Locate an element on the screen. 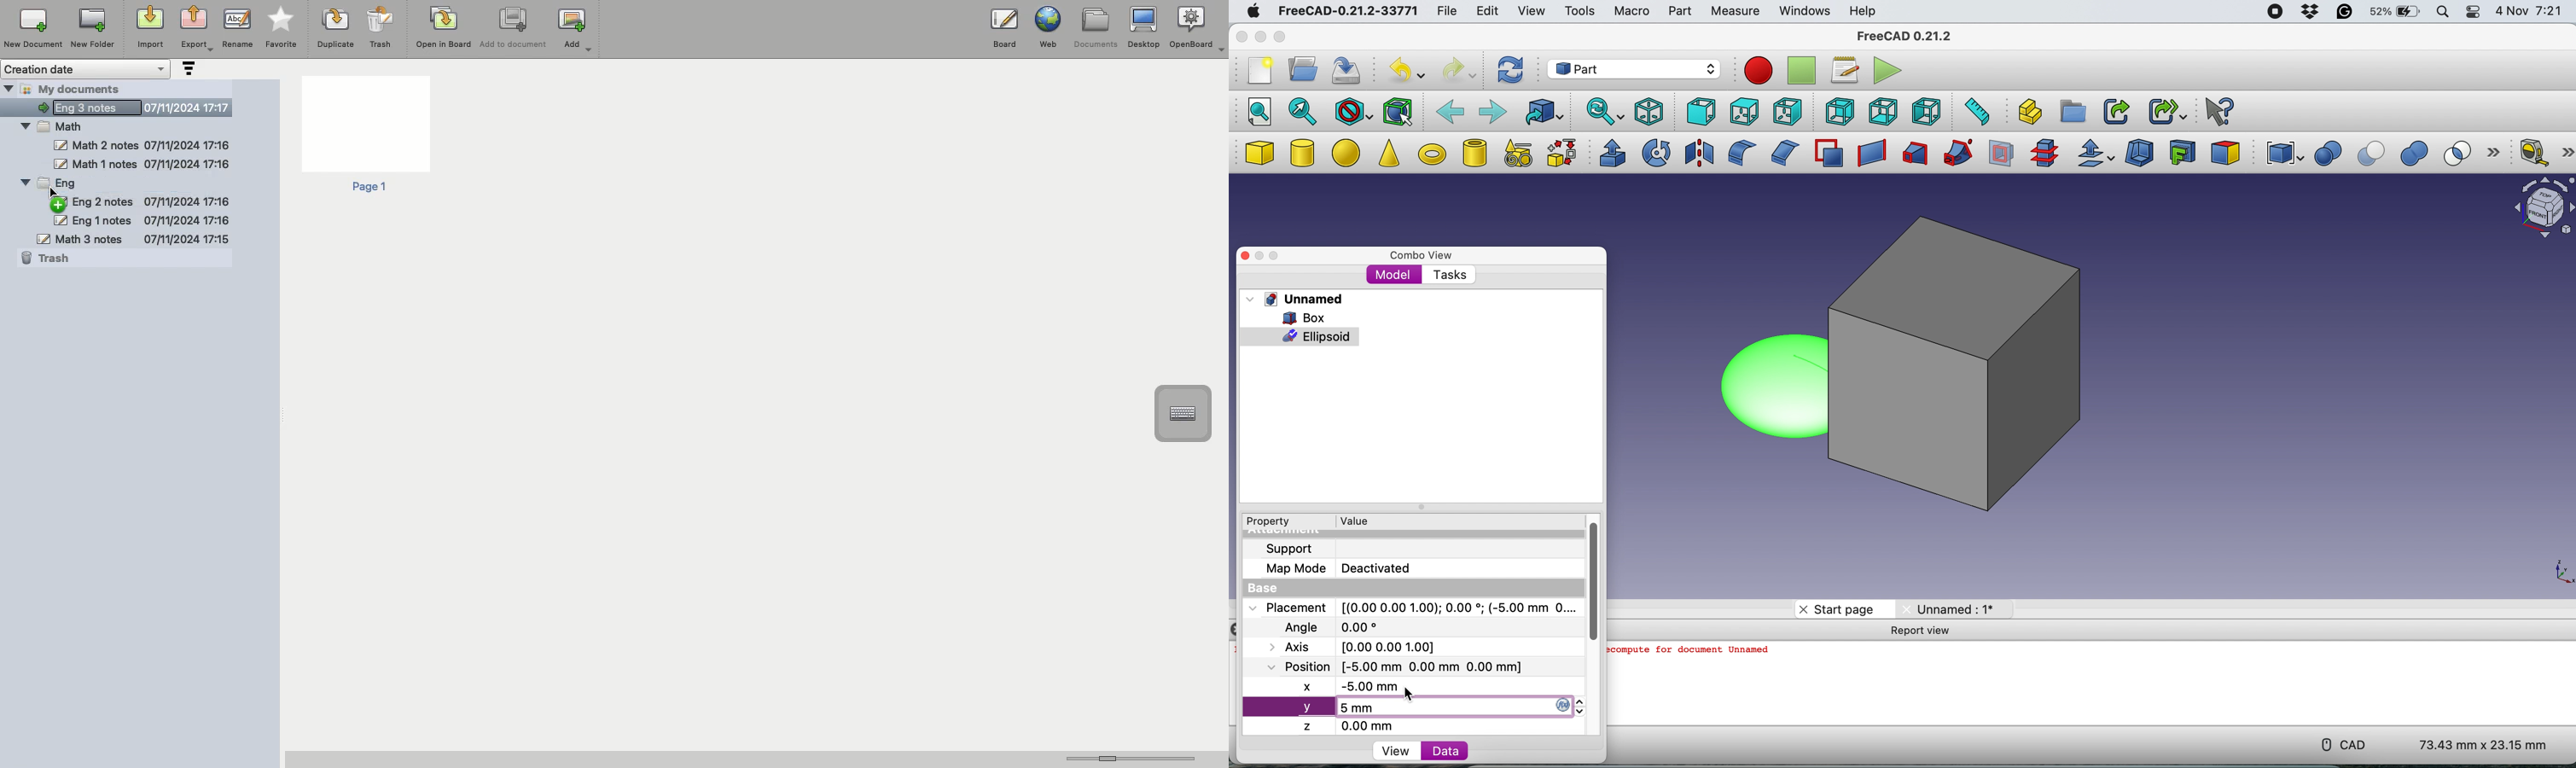  forward is located at coordinates (1491, 110).